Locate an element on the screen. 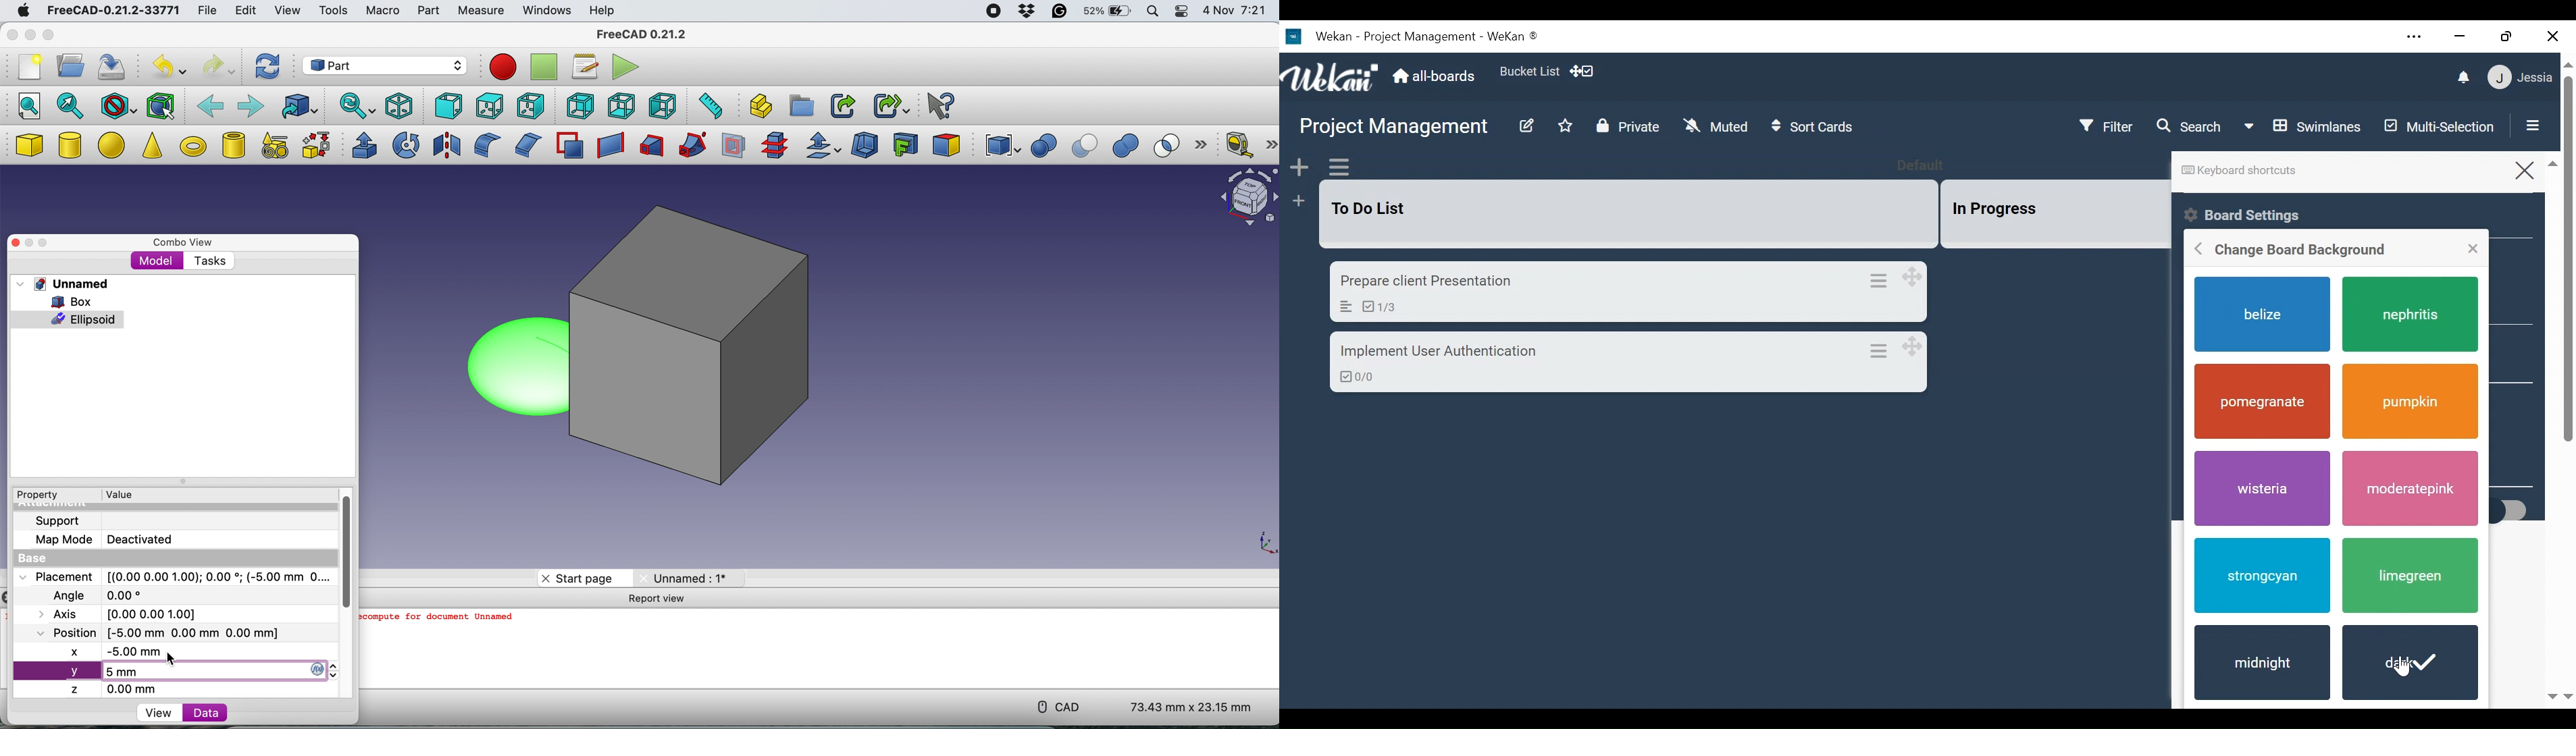 Image resolution: width=2576 pixels, height=756 pixels. compound tools is located at coordinates (1001, 146).